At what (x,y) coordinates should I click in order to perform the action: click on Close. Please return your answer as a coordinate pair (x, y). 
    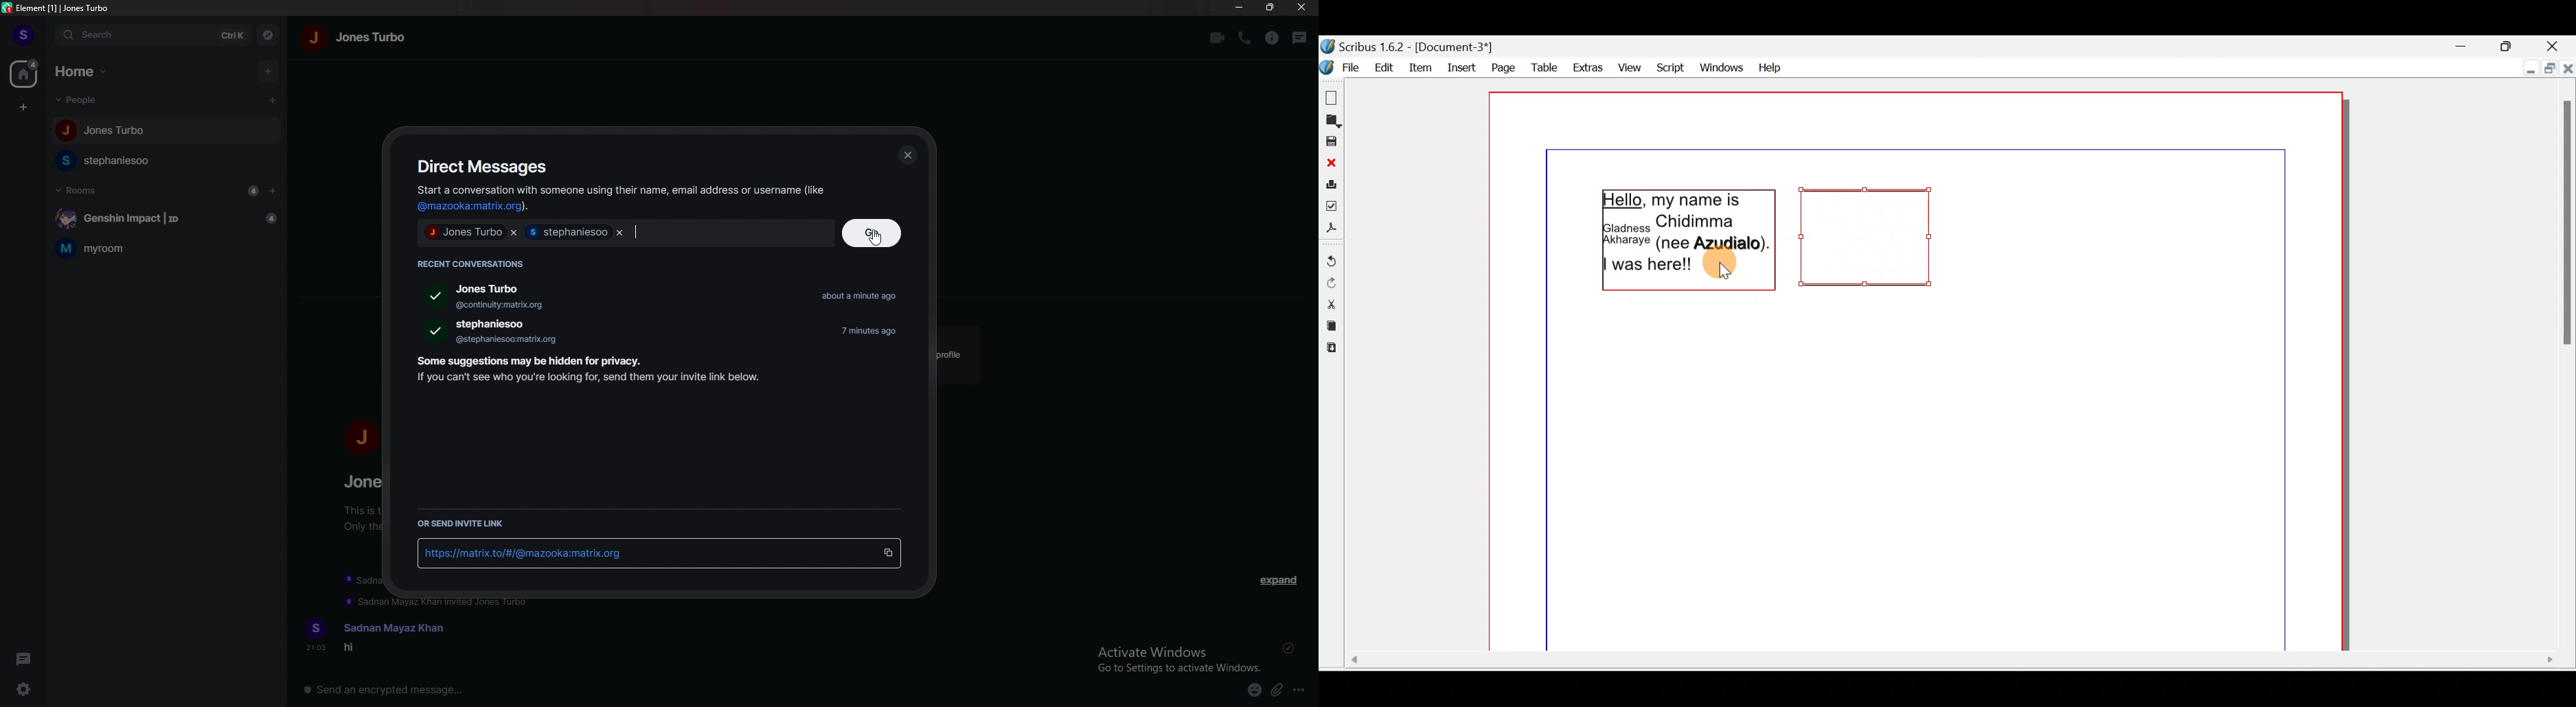
    Looking at the image, I should click on (1331, 162).